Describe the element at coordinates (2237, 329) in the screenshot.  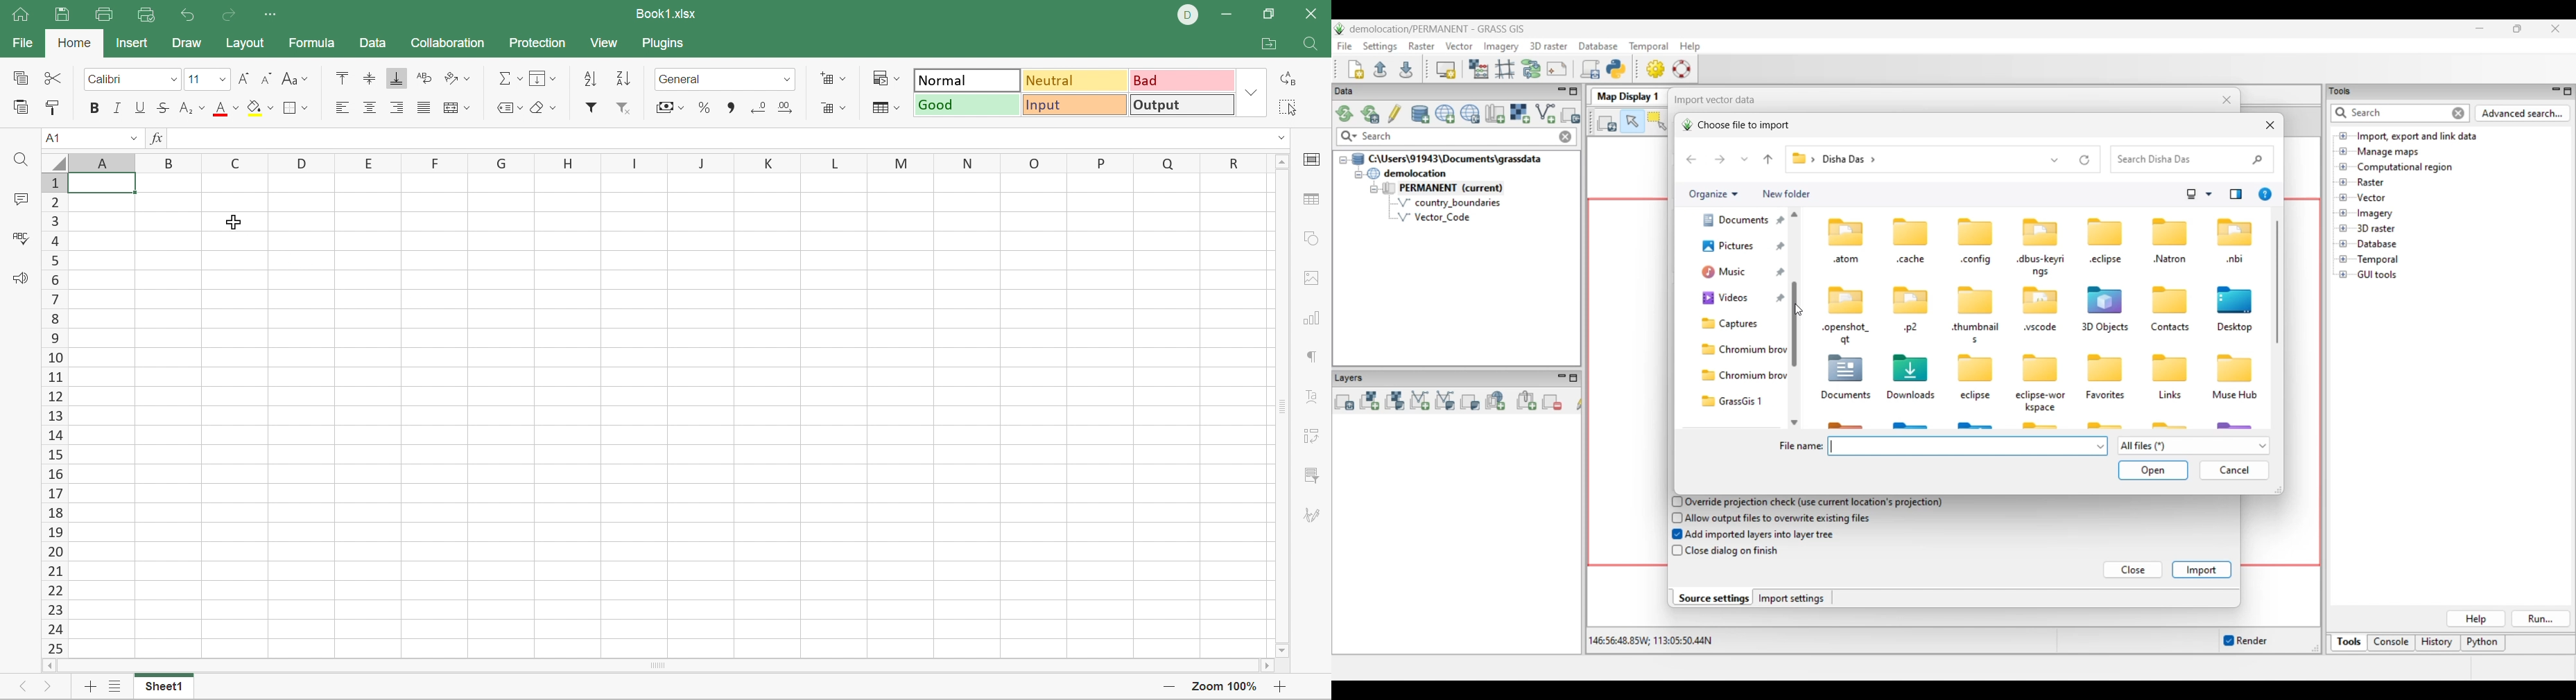
I see `Desktop` at that location.